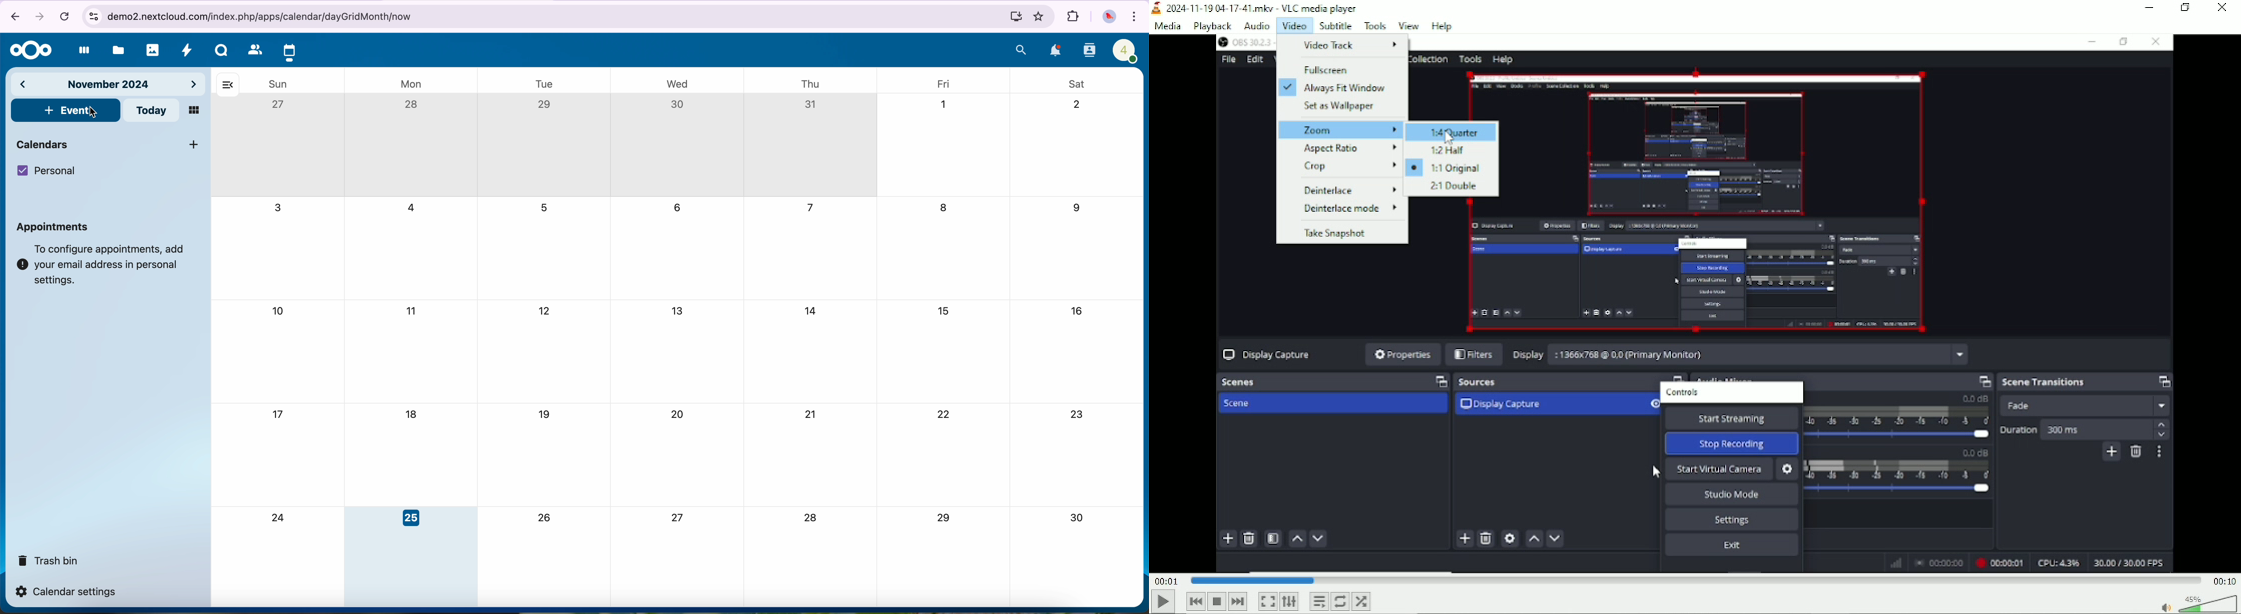  What do you see at coordinates (1341, 189) in the screenshot?
I see `Deinterlace` at bounding box center [1341, 189].